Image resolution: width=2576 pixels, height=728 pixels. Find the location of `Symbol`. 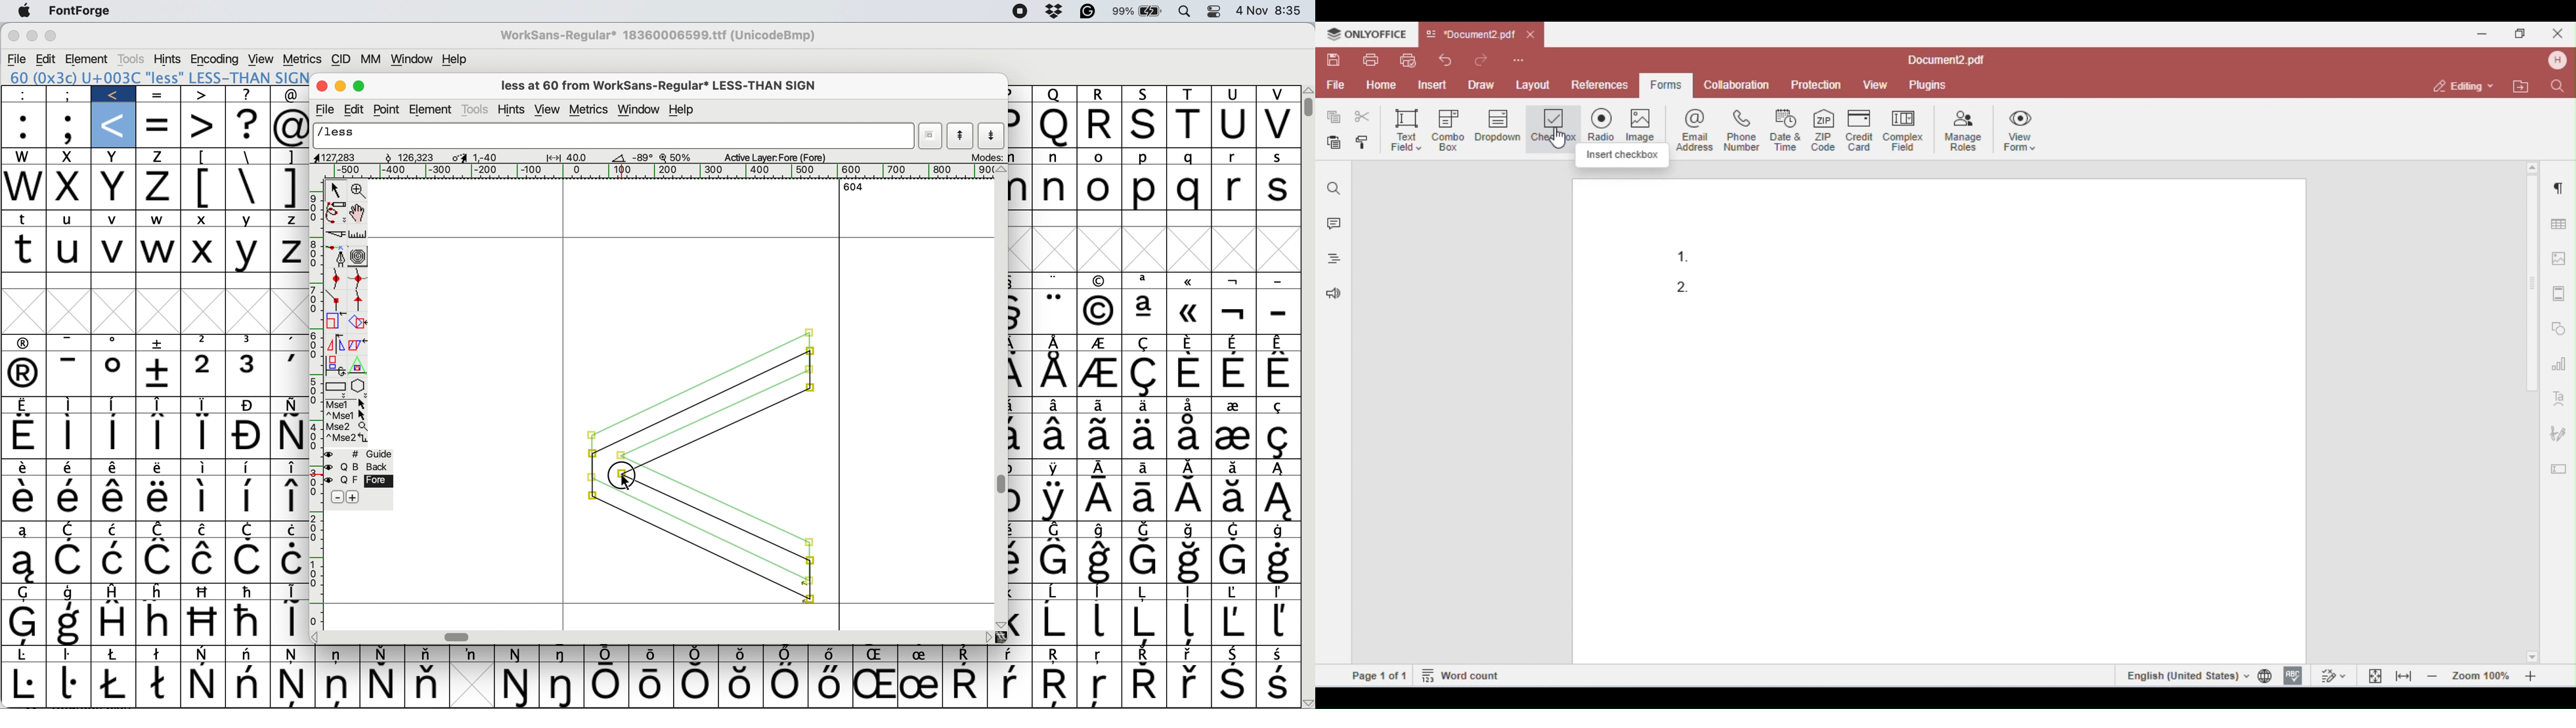

Symbol is located at coordinates (204, 435).